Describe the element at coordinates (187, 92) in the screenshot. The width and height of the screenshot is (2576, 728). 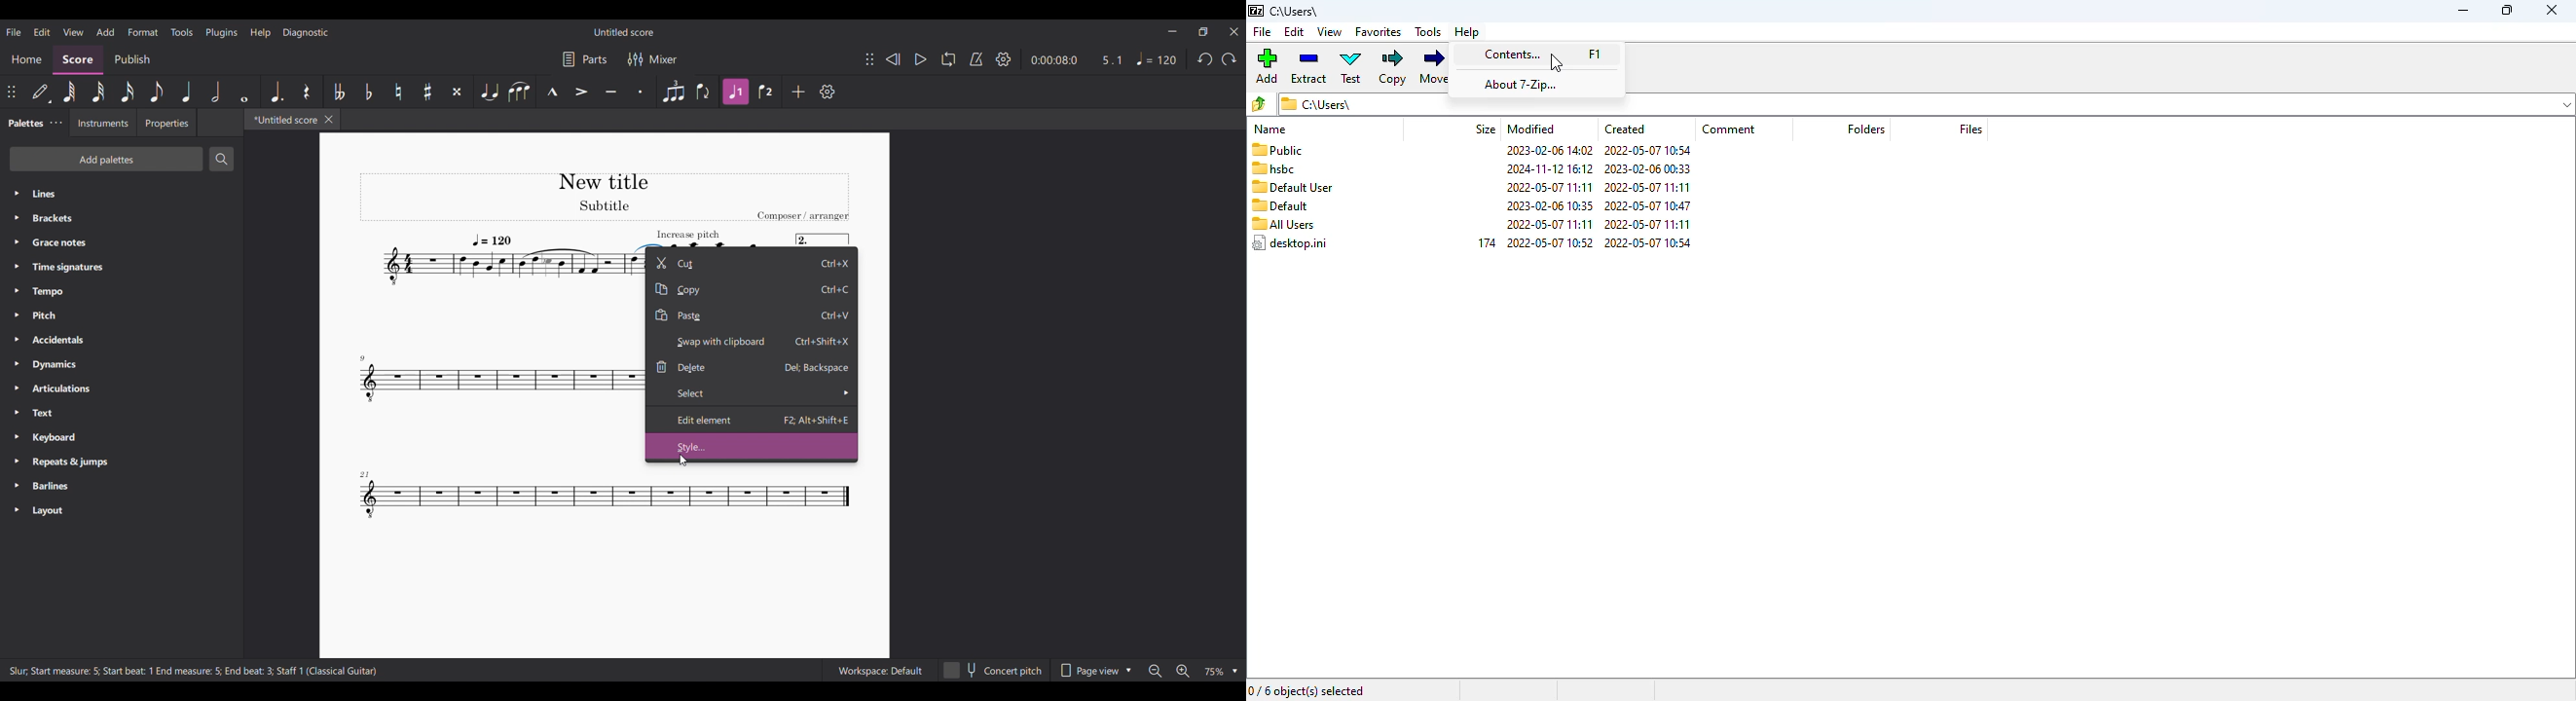
I see `Quater note` at that location.